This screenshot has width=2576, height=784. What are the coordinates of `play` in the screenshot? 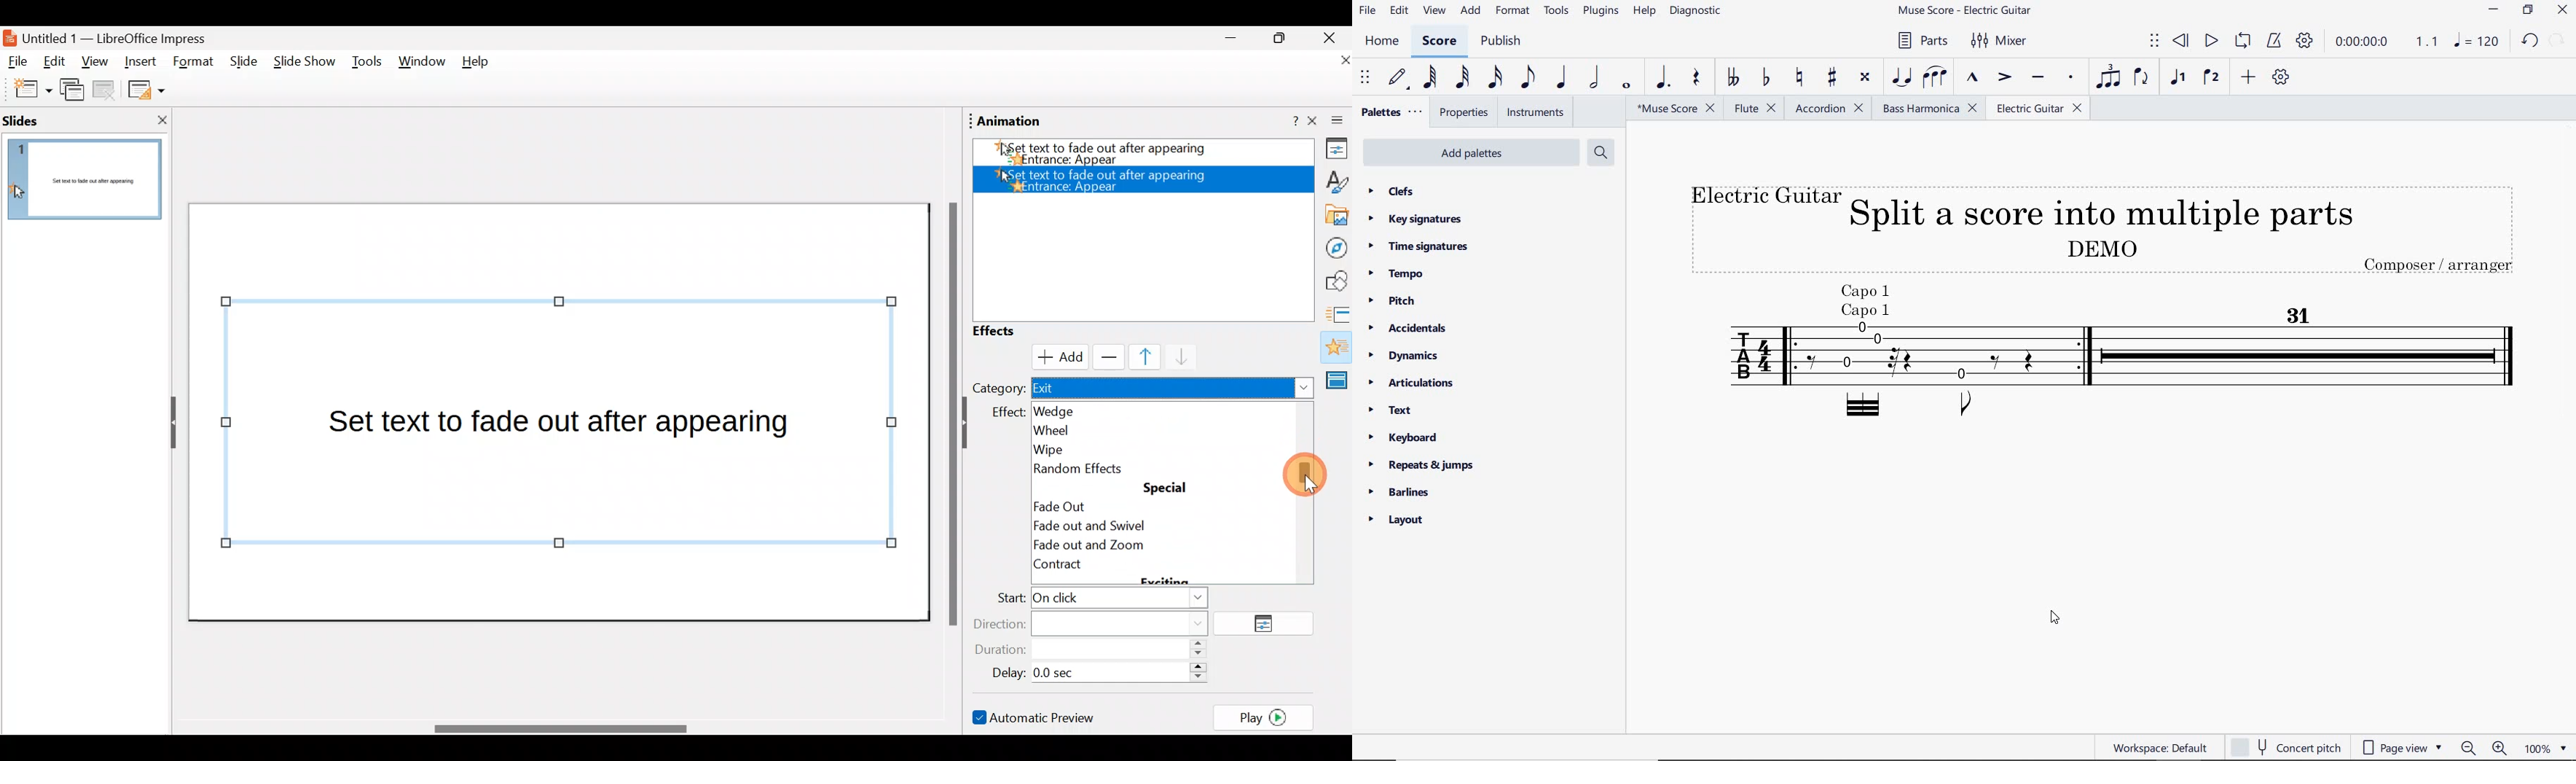 It's located at (2210, 41).